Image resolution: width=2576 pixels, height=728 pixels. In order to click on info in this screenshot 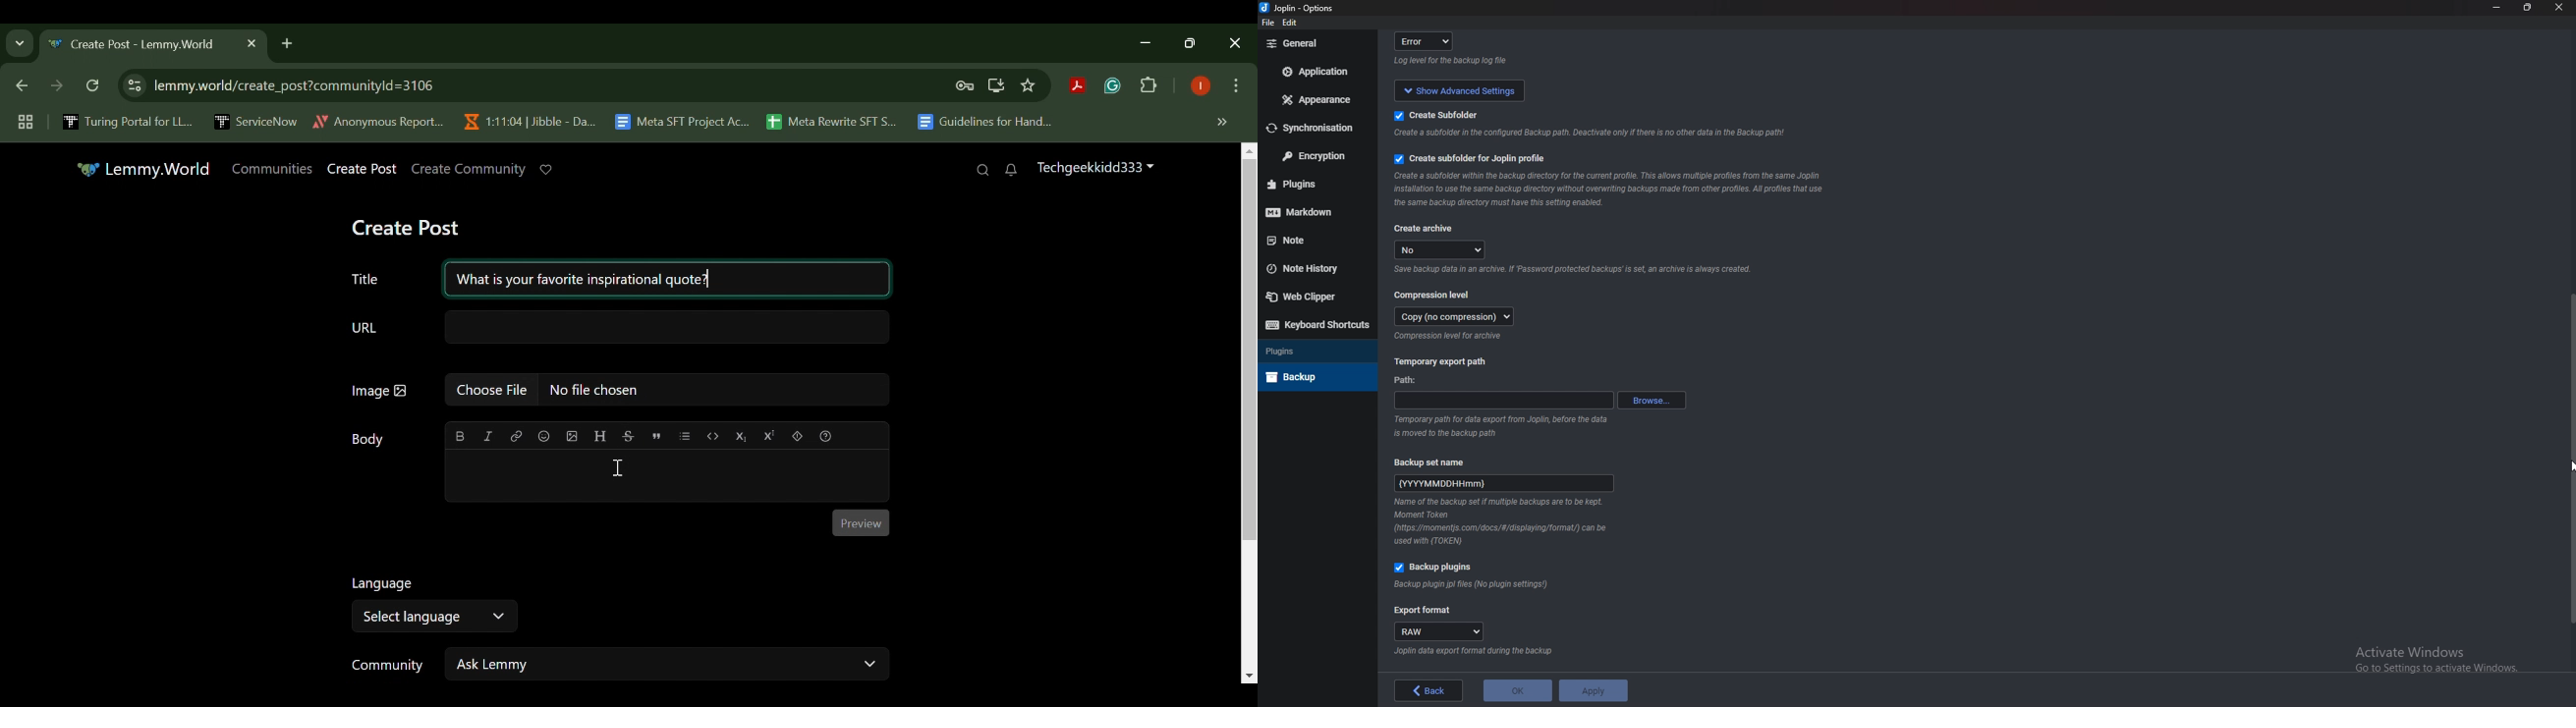, I will do `click(1573, 270)`.